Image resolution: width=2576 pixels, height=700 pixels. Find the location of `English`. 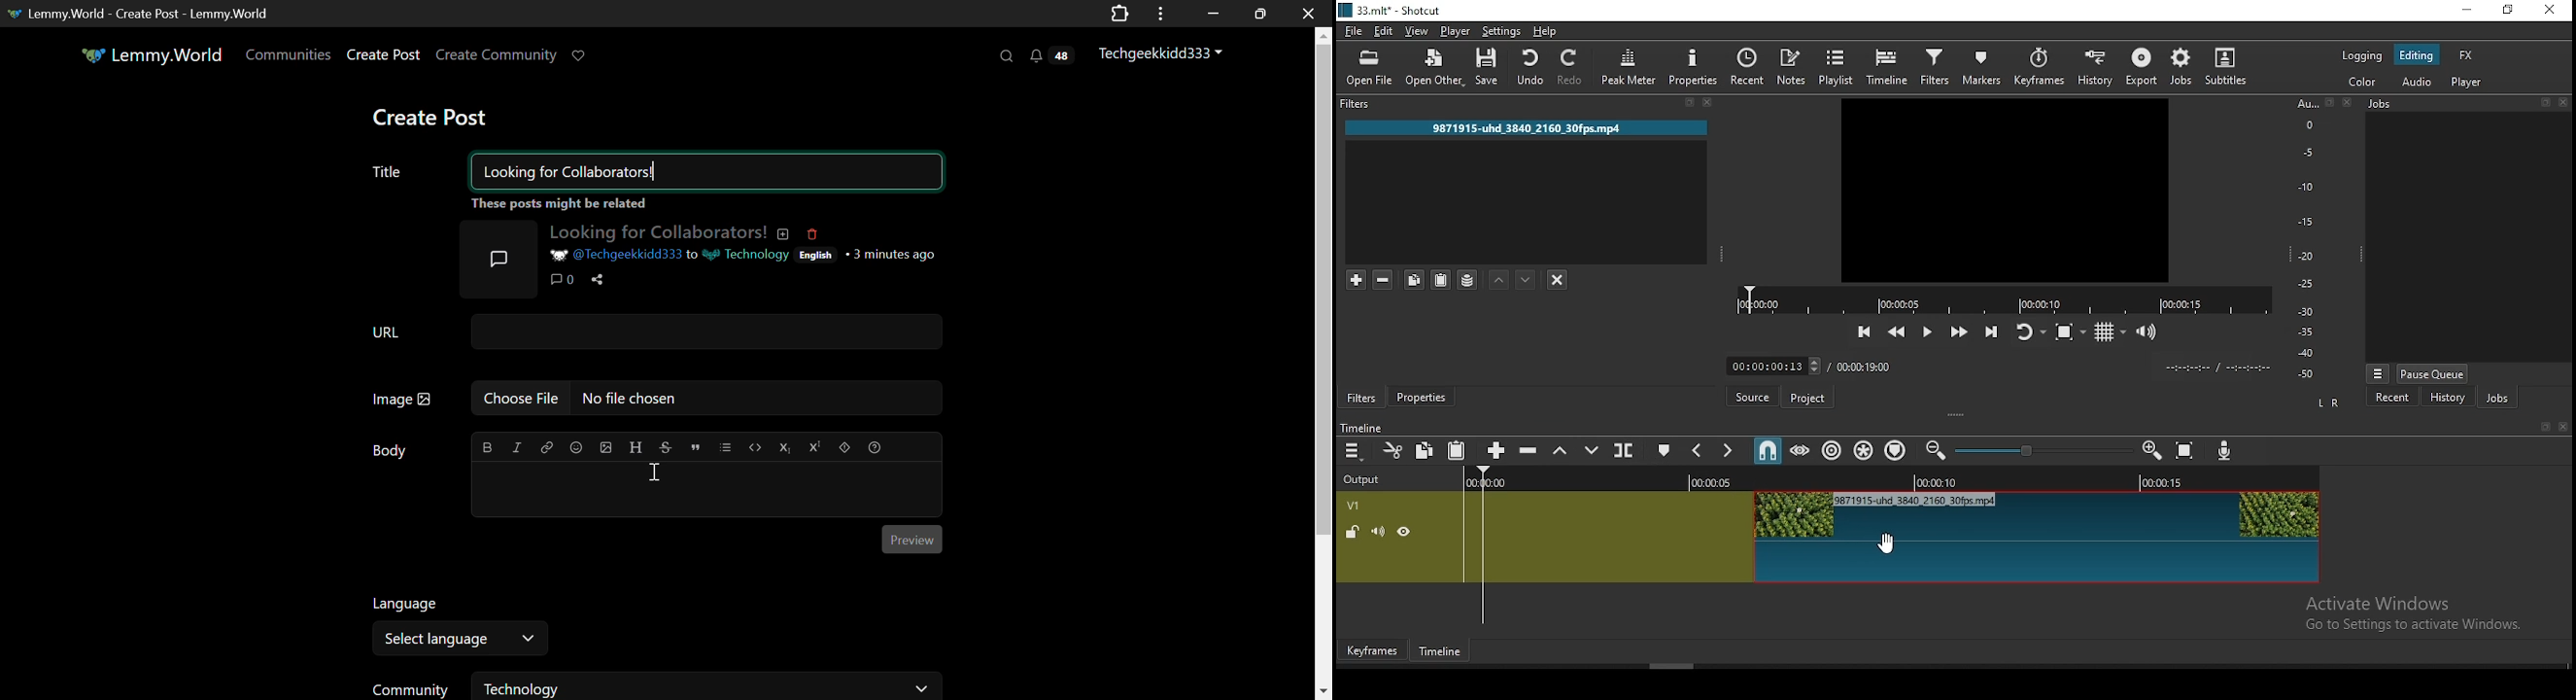

English is located at coordinates (816, 255).